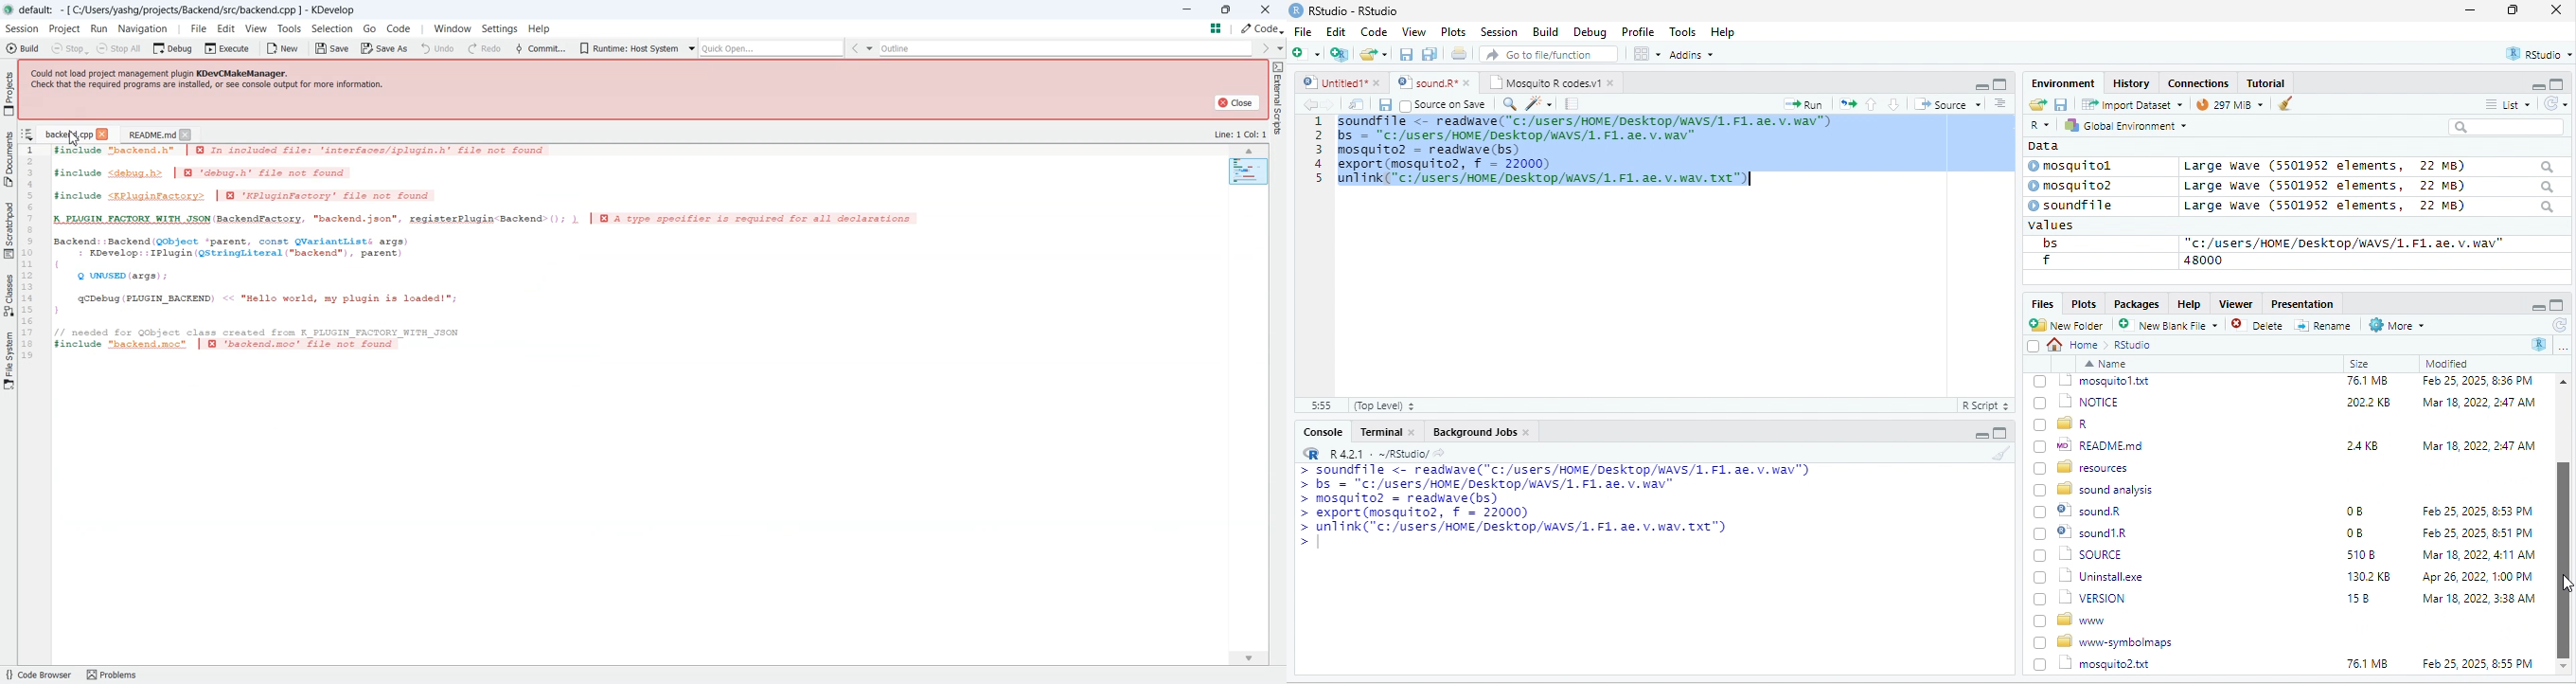  I want to click on R, so click(2540, 344).